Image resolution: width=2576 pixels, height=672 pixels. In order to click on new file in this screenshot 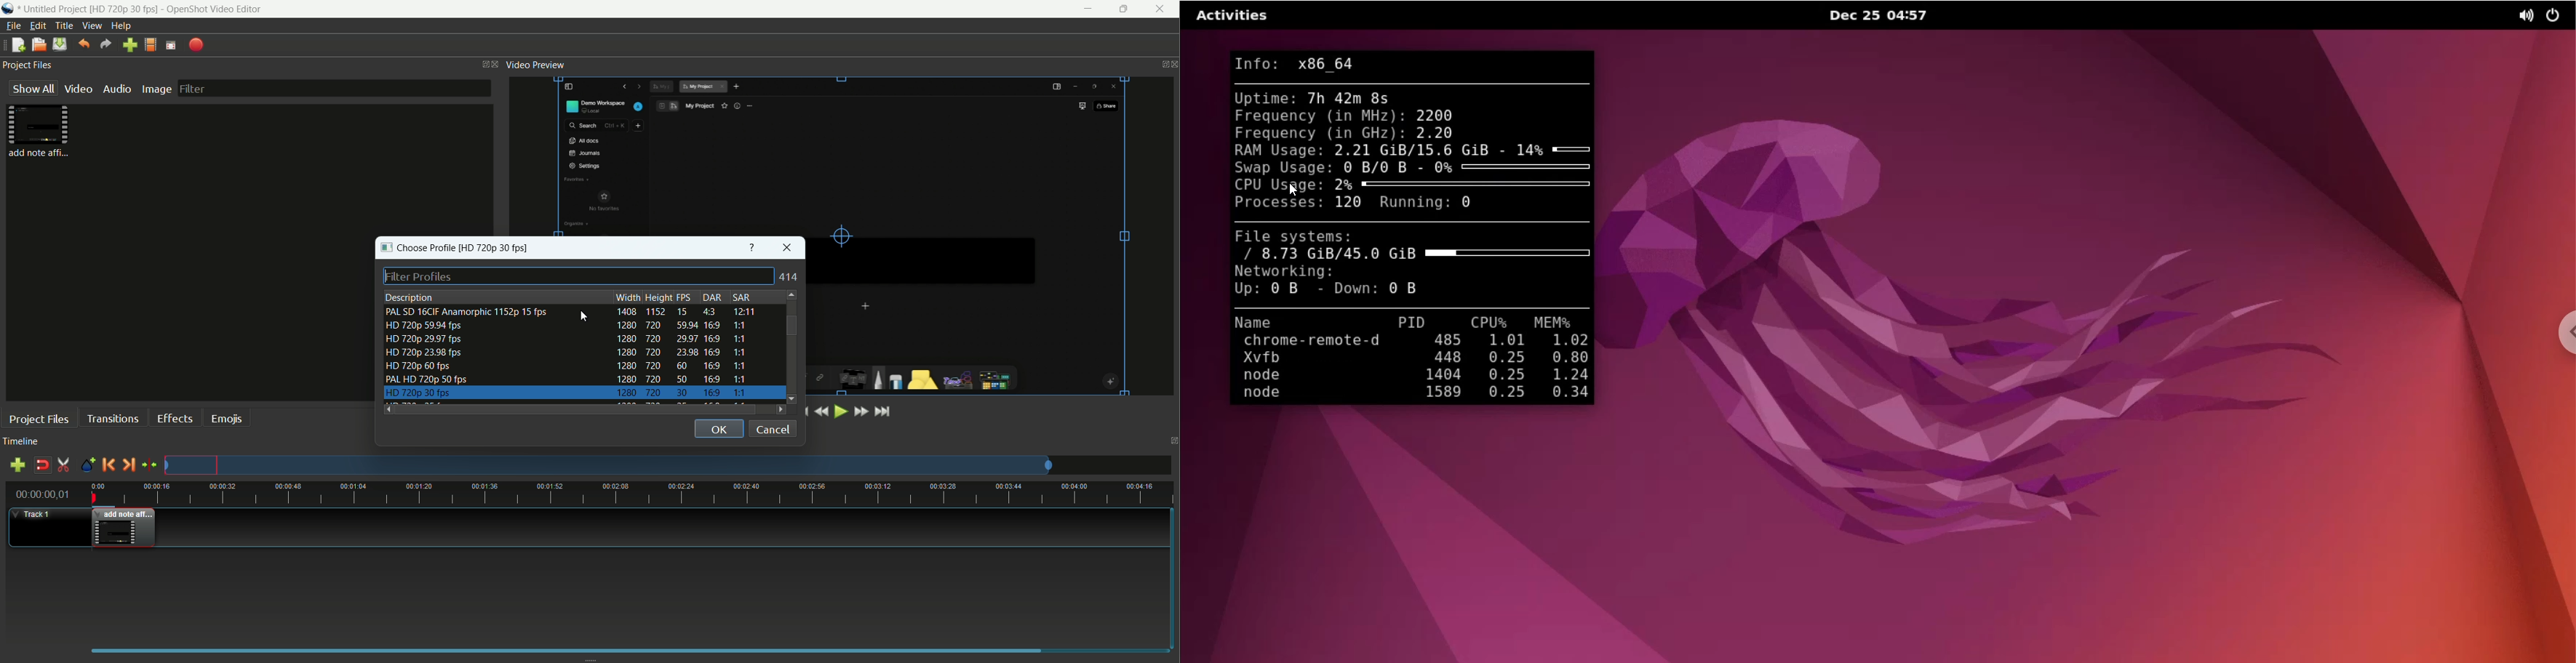, I will do `click(18, 45)`.